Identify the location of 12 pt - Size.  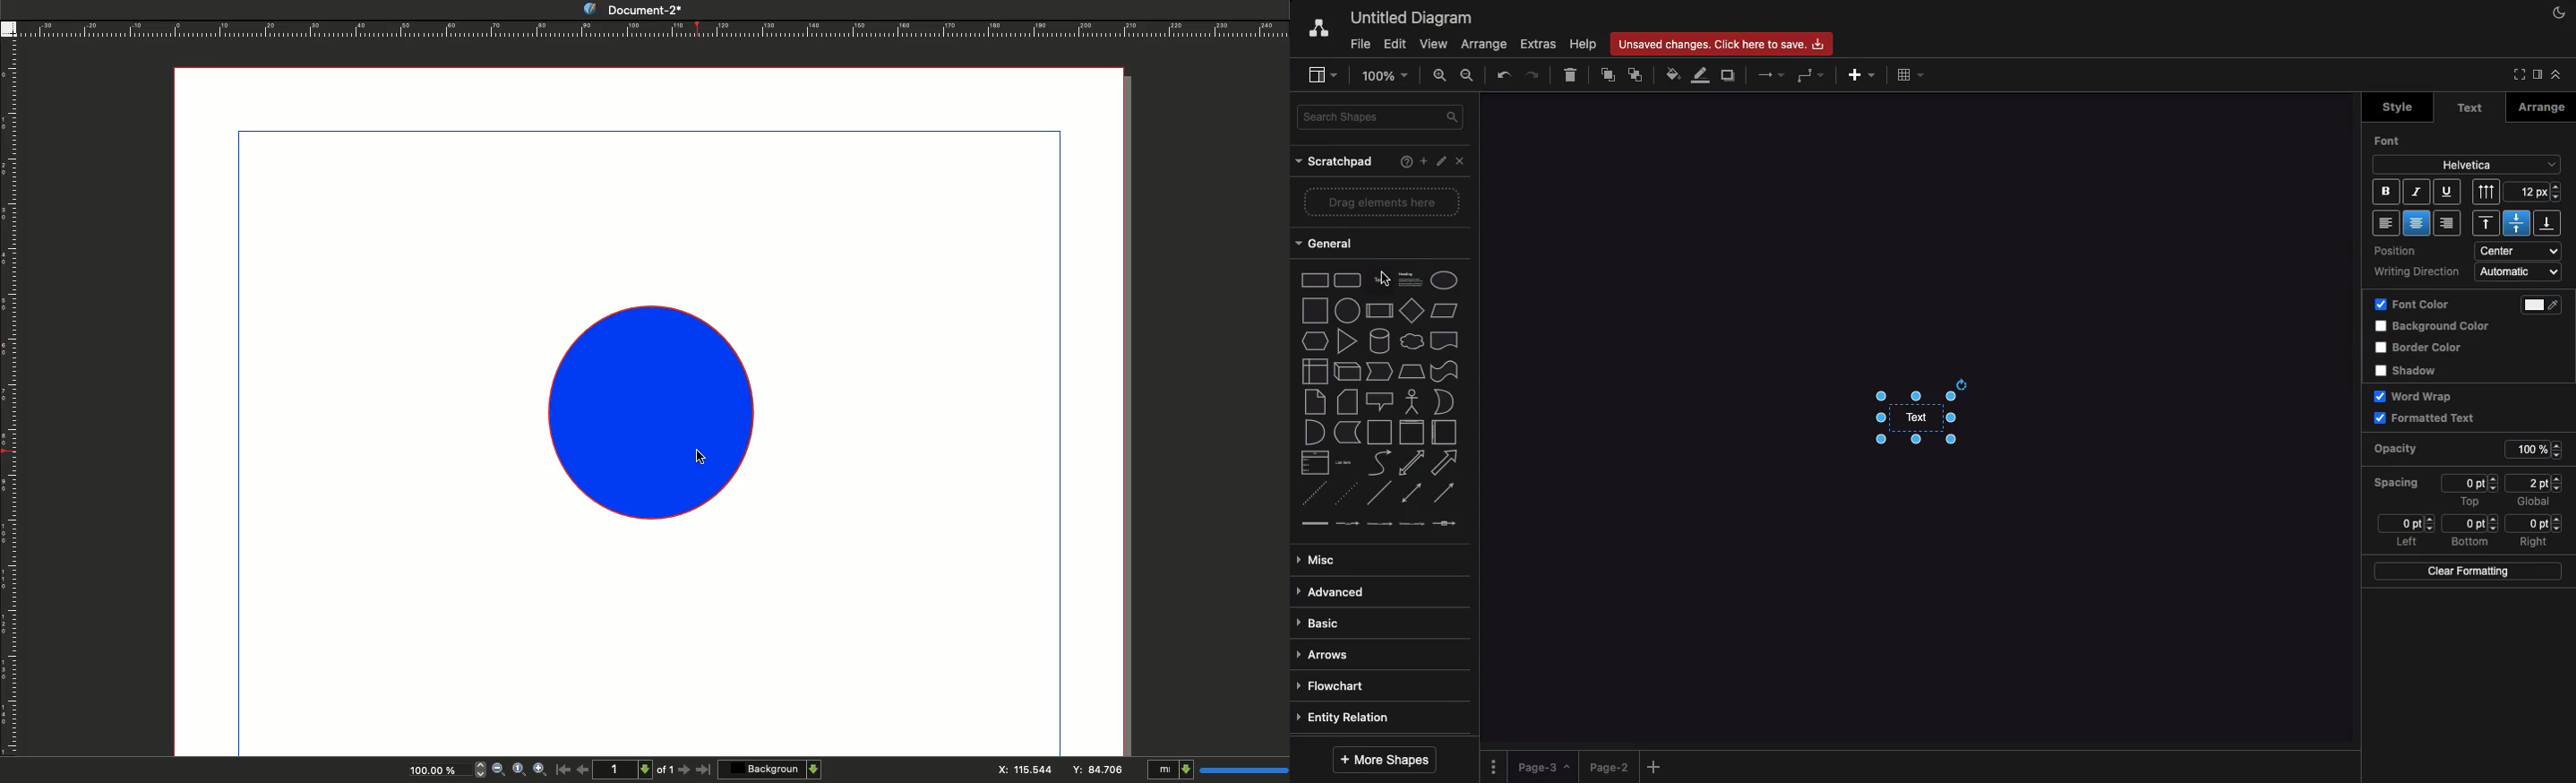
(2536, 191).